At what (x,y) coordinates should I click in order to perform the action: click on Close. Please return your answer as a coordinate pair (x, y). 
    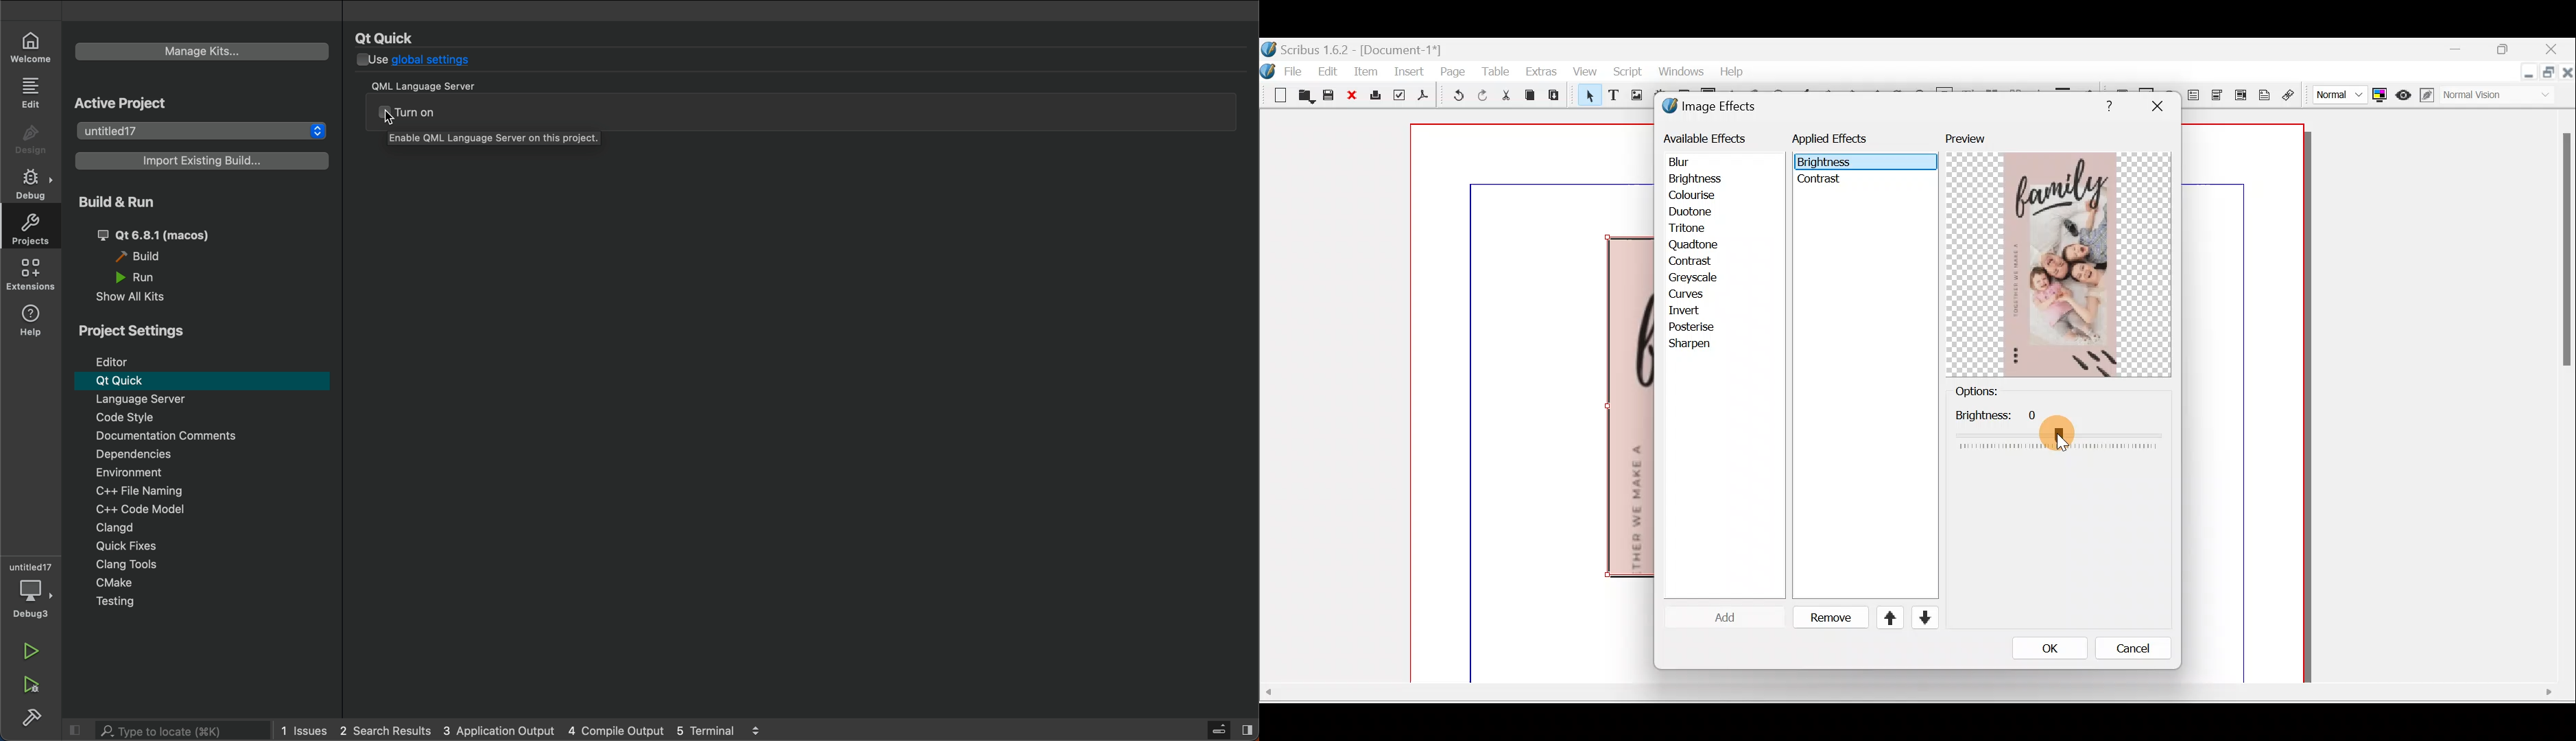
    Looking at the image, I should click on (2568, 75).